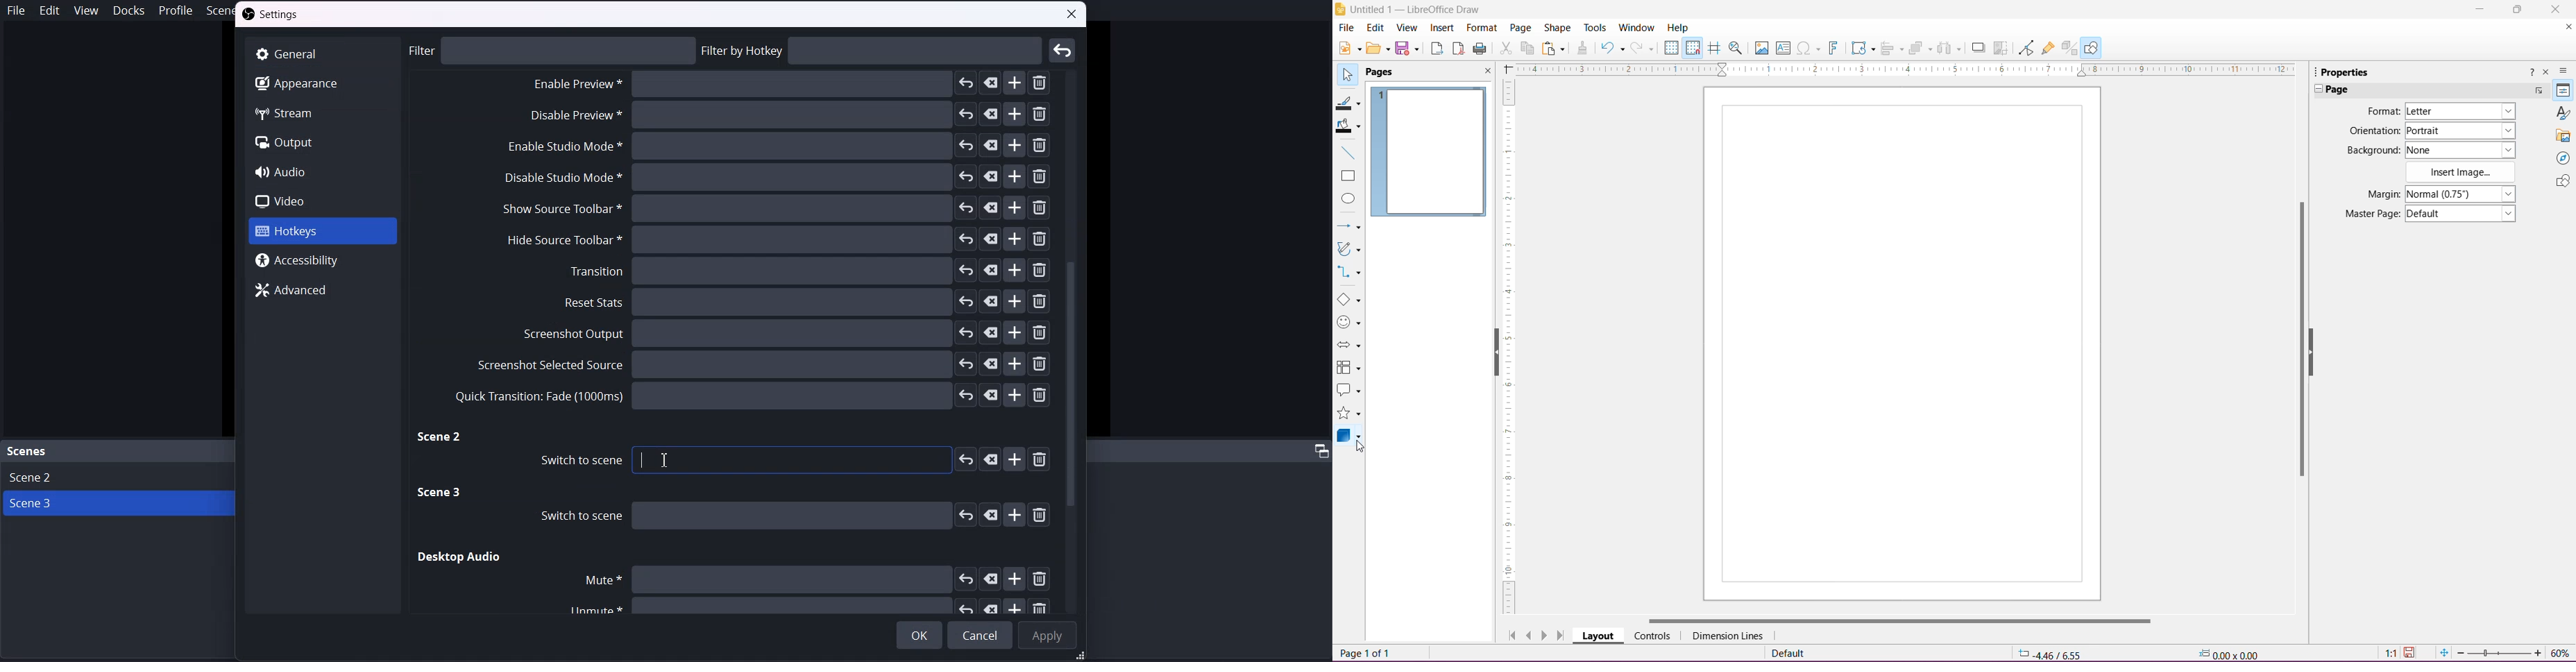 This screenshot has height=672, width=2576. Describe the element at coordinates (1484, 71) in the screenshot. I see `Close Pane` at that location.